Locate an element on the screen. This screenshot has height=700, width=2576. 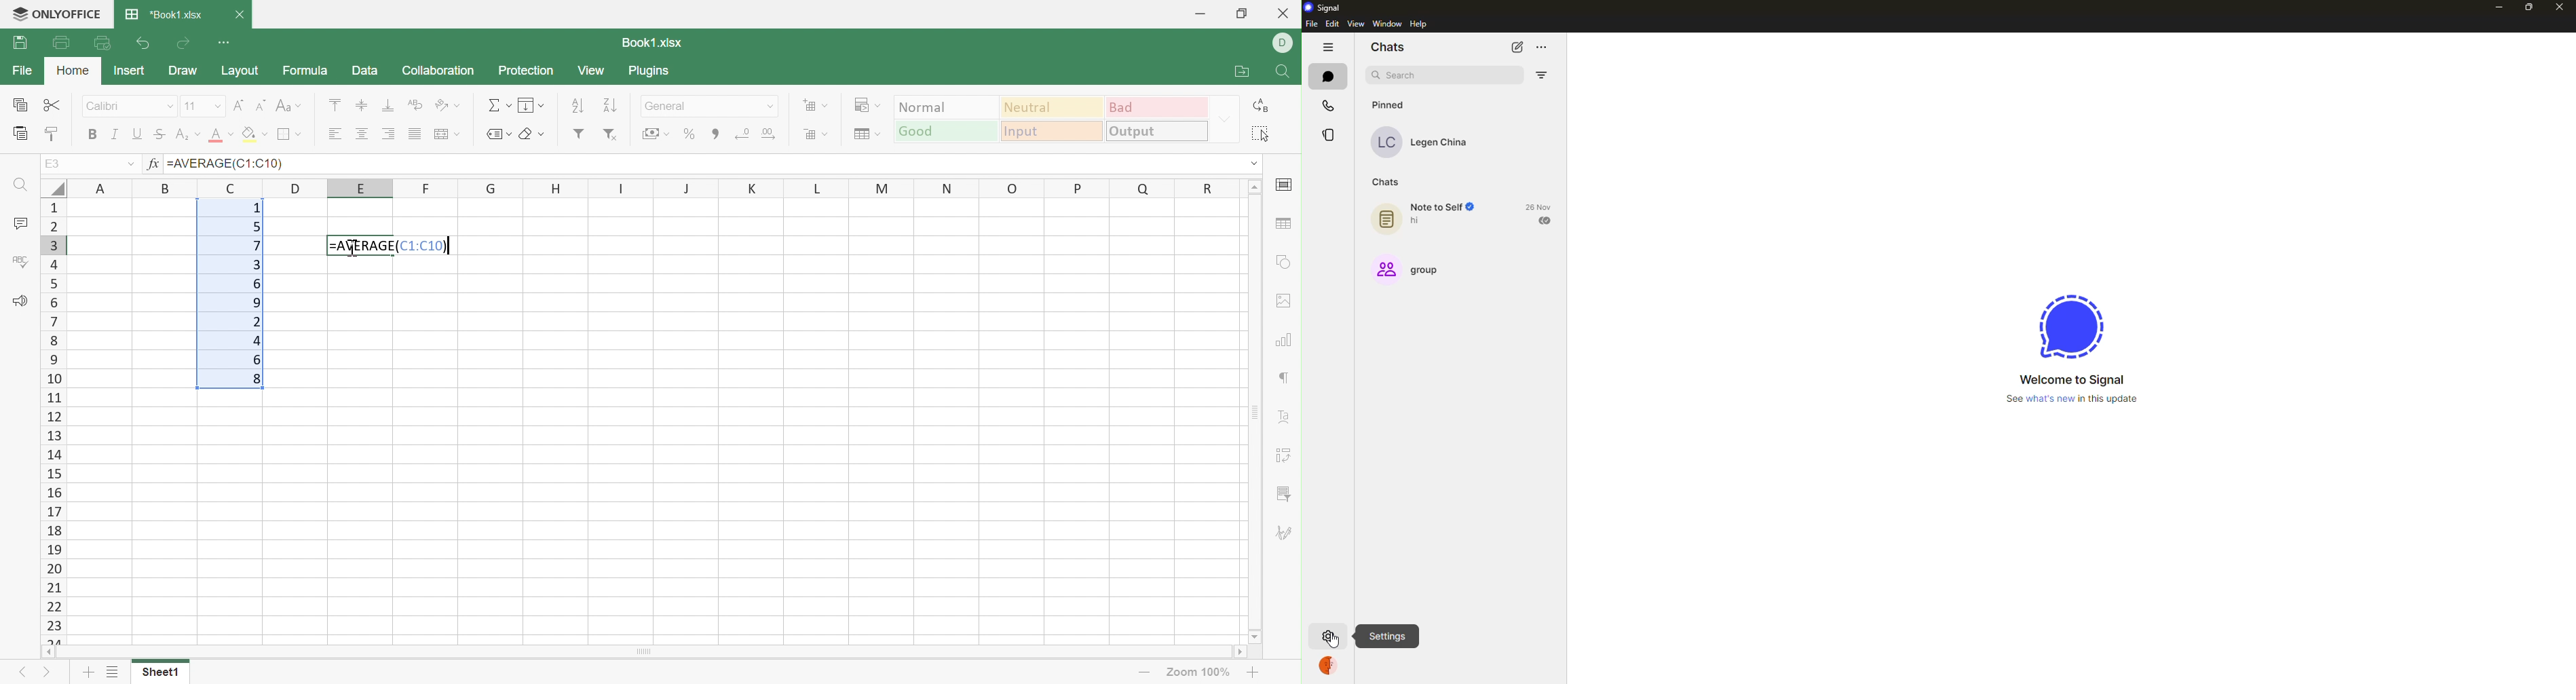
28 Nov is located at coordinates (1539, 207).